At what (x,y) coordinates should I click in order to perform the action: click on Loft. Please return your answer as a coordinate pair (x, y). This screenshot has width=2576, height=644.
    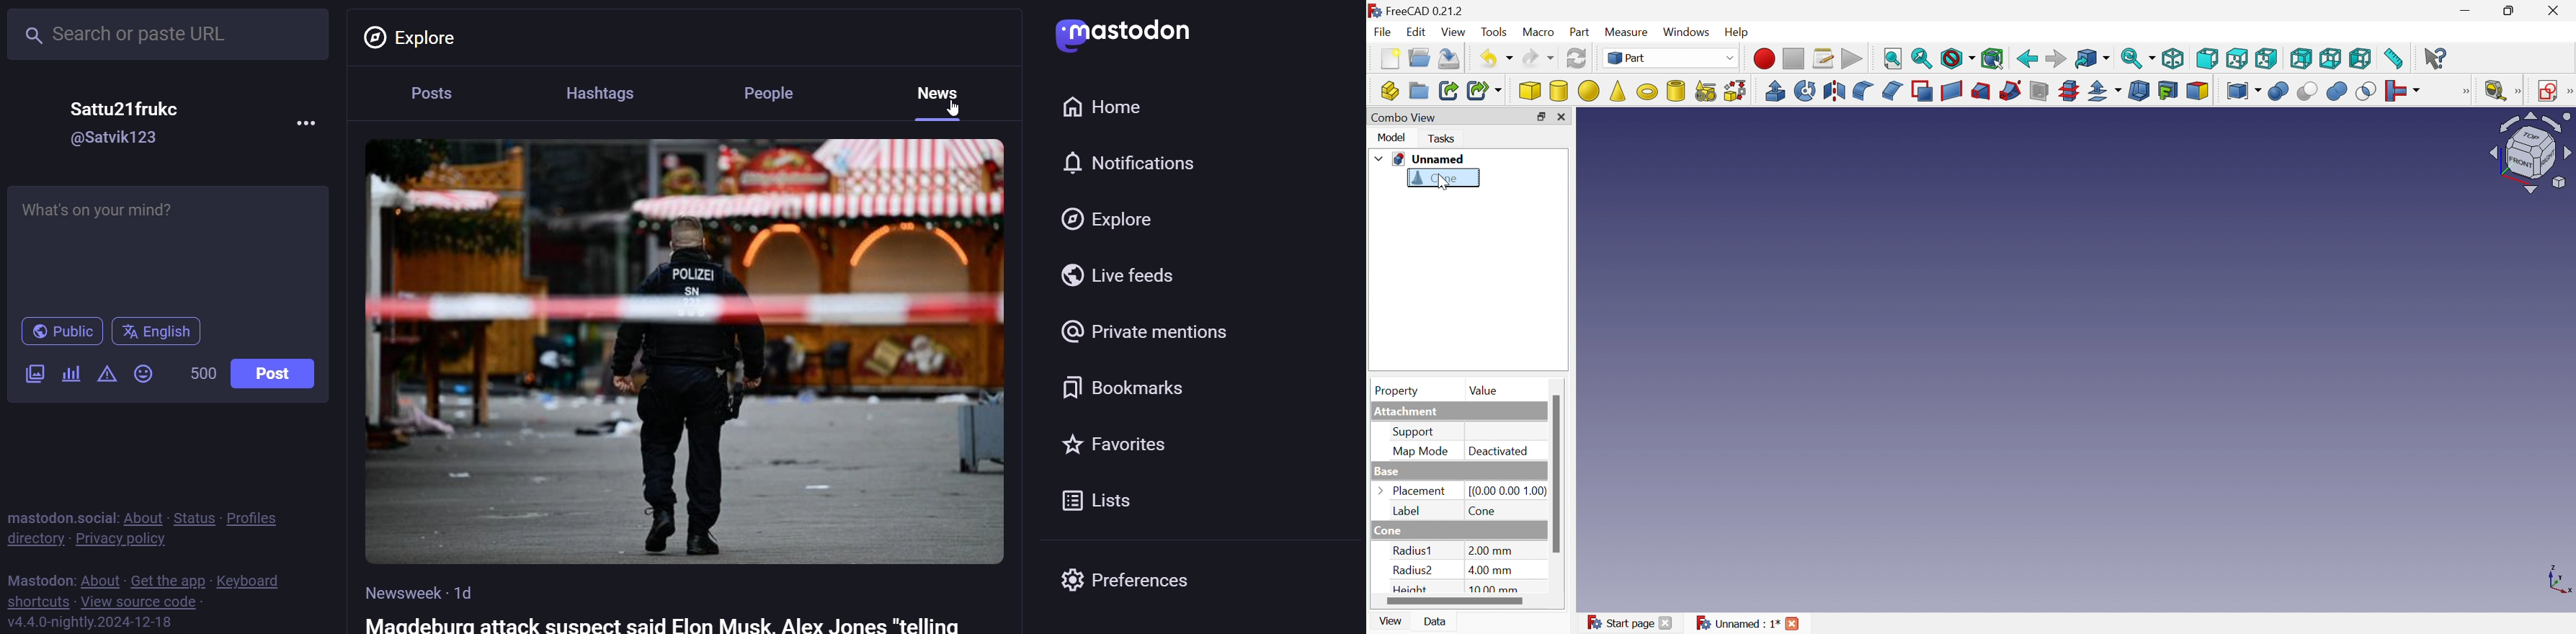
    Looking at the image, I should click on (1980, 91).